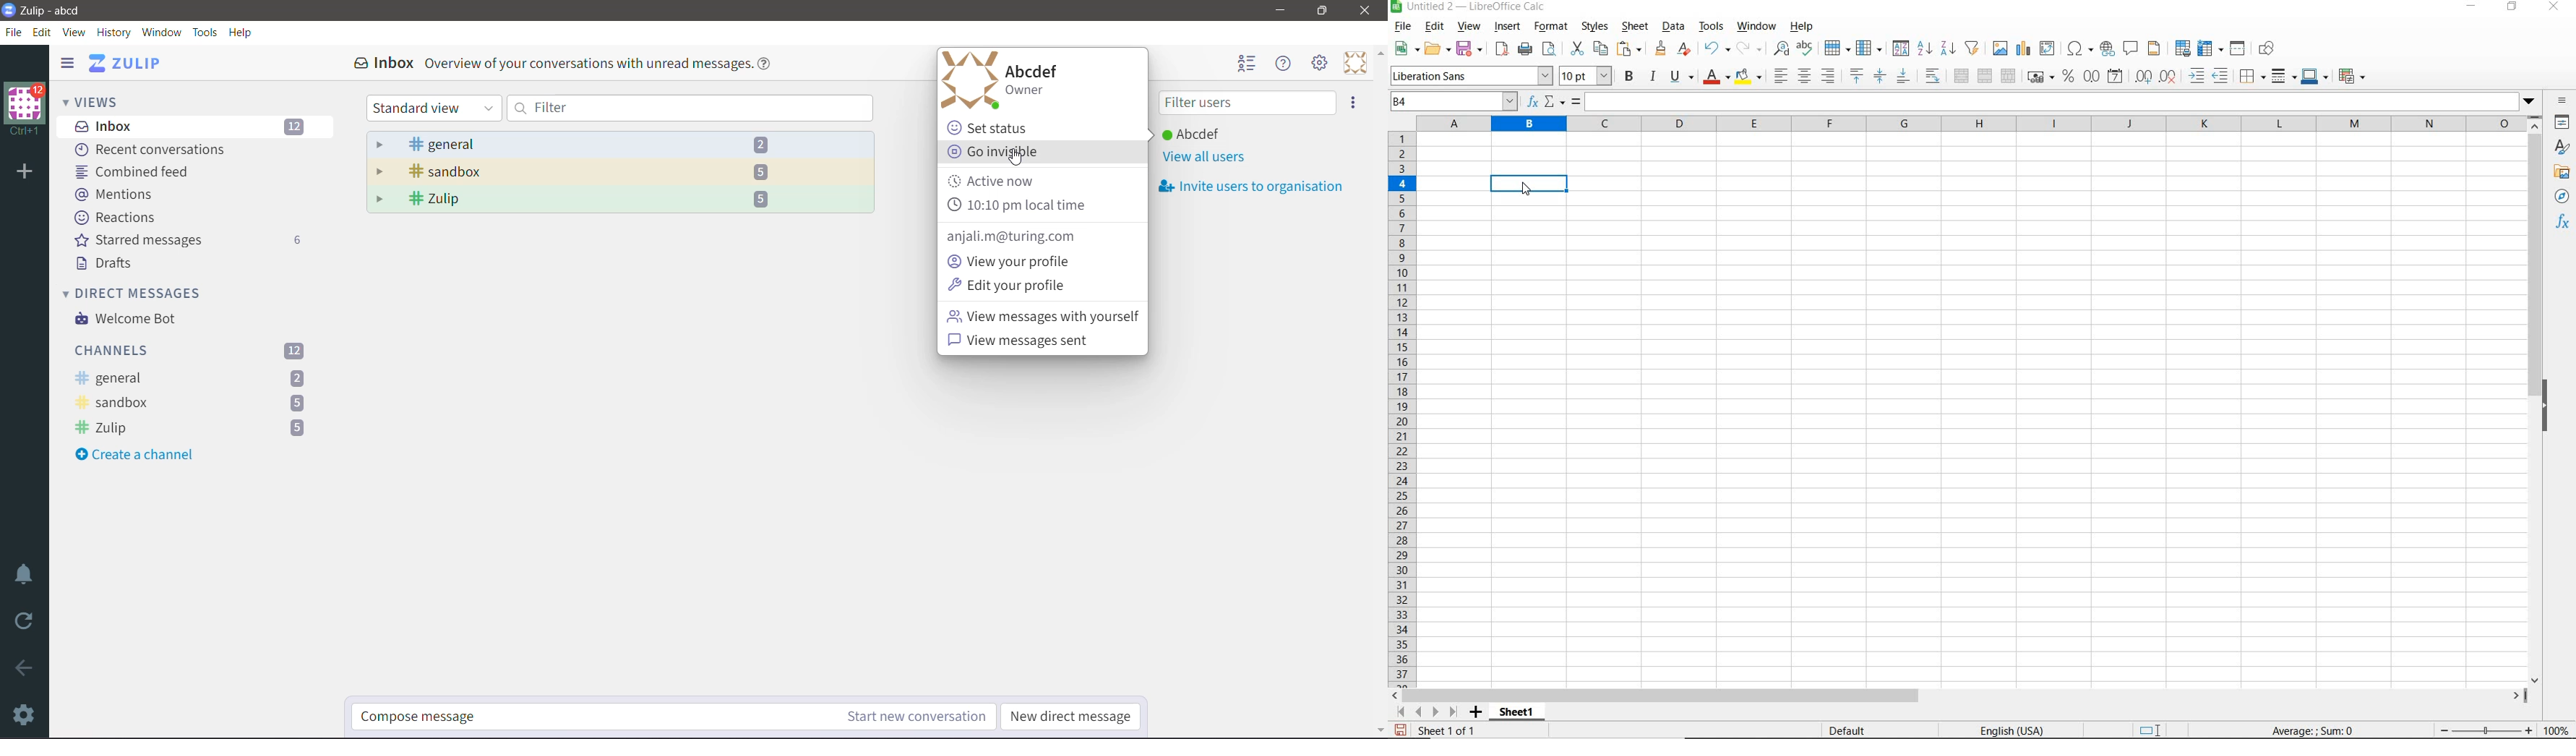 This screenshot has width=2576, height=756. Describe the element at coordinates (25, 669) in the screenshot. I see `Go back` at that location.